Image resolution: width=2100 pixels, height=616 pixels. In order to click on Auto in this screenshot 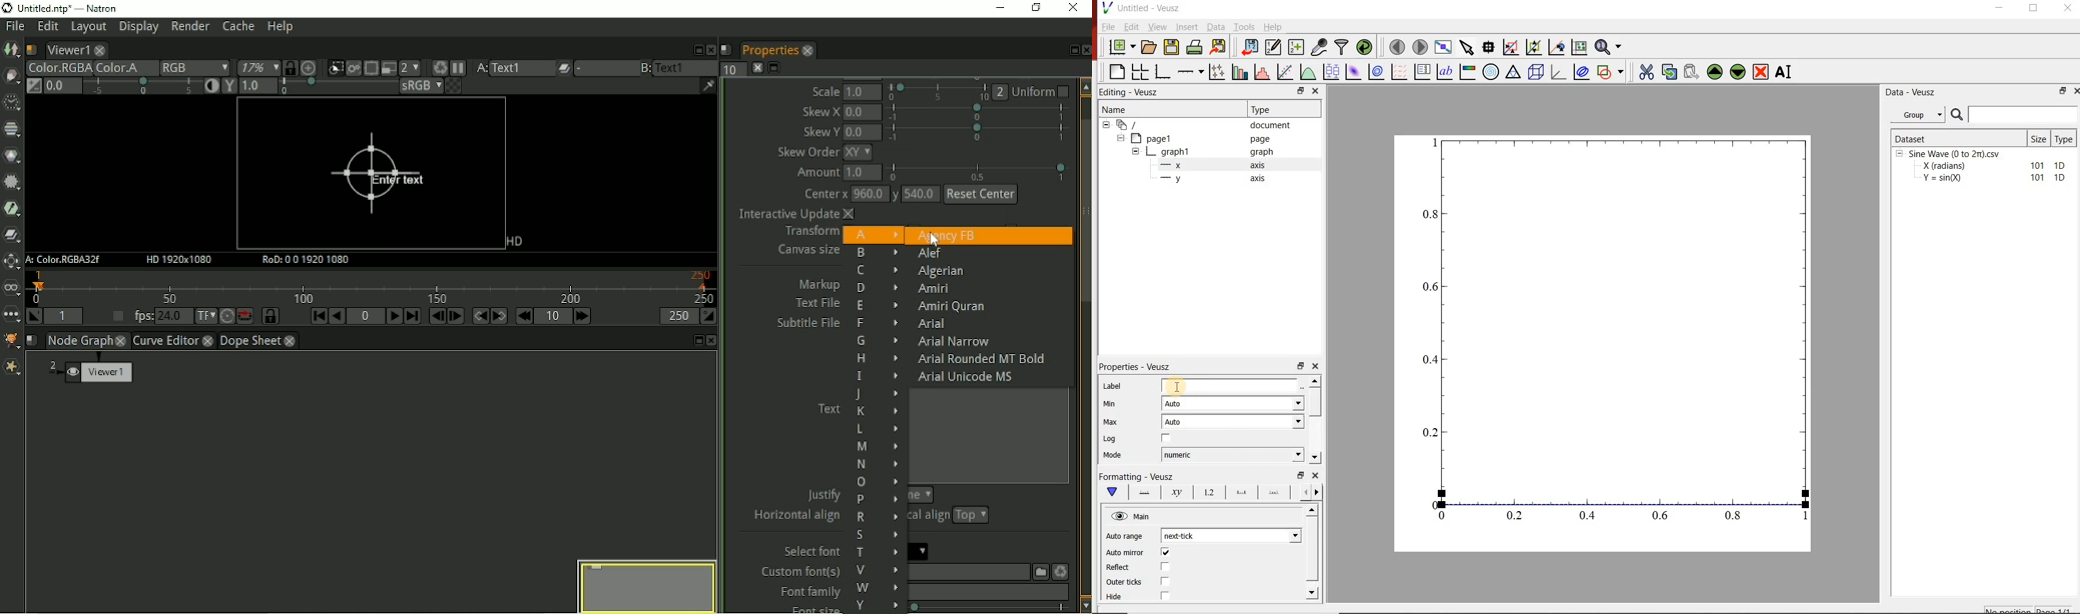, I will do `click(1233, 404)`.